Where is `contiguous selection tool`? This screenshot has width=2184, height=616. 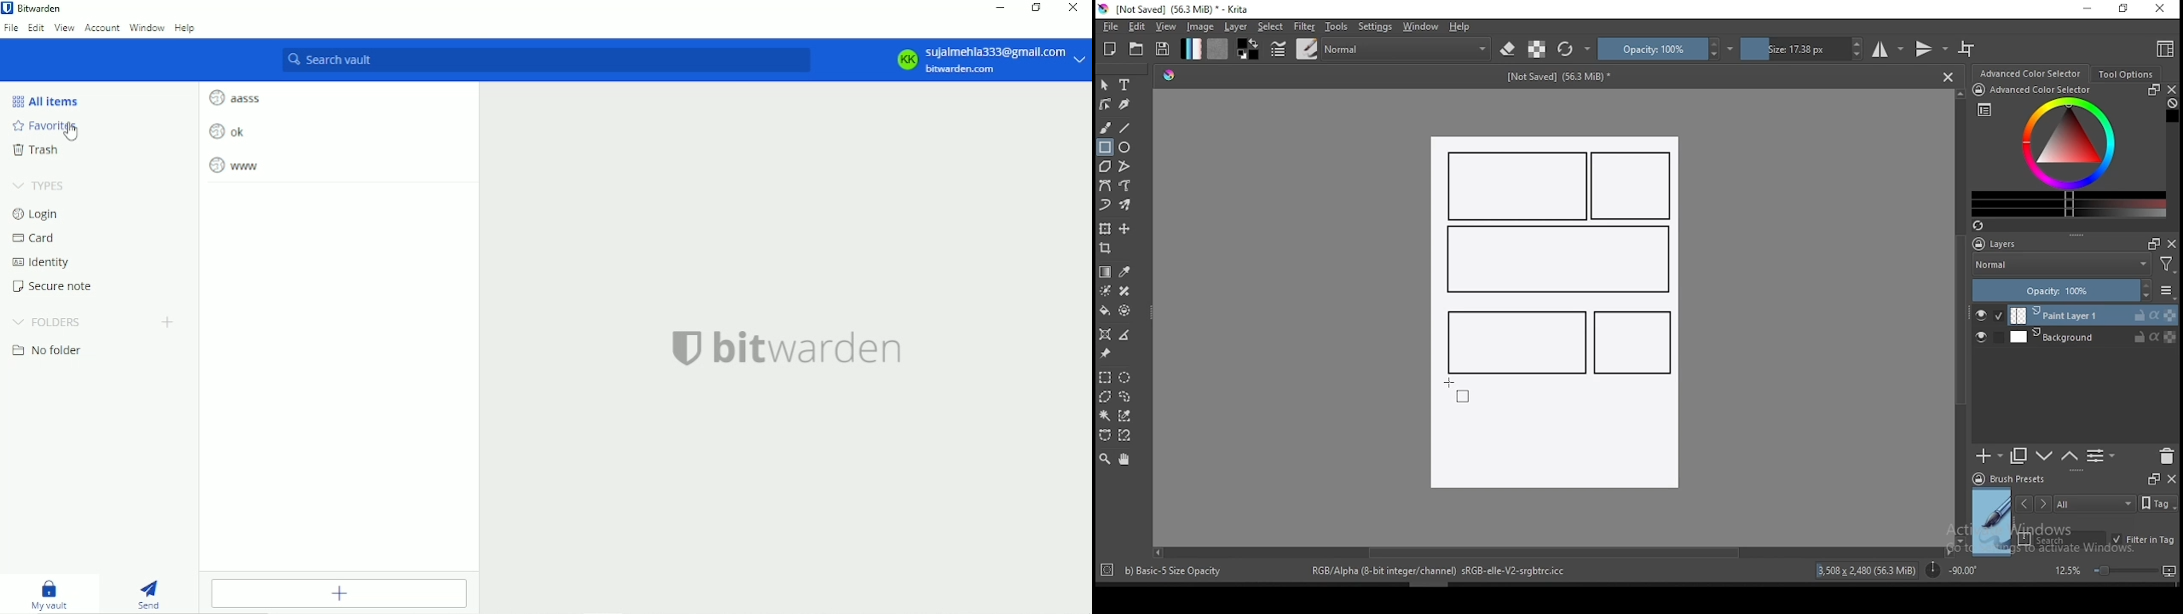 contiguous selection tool is located at coordinates (1106, 417).